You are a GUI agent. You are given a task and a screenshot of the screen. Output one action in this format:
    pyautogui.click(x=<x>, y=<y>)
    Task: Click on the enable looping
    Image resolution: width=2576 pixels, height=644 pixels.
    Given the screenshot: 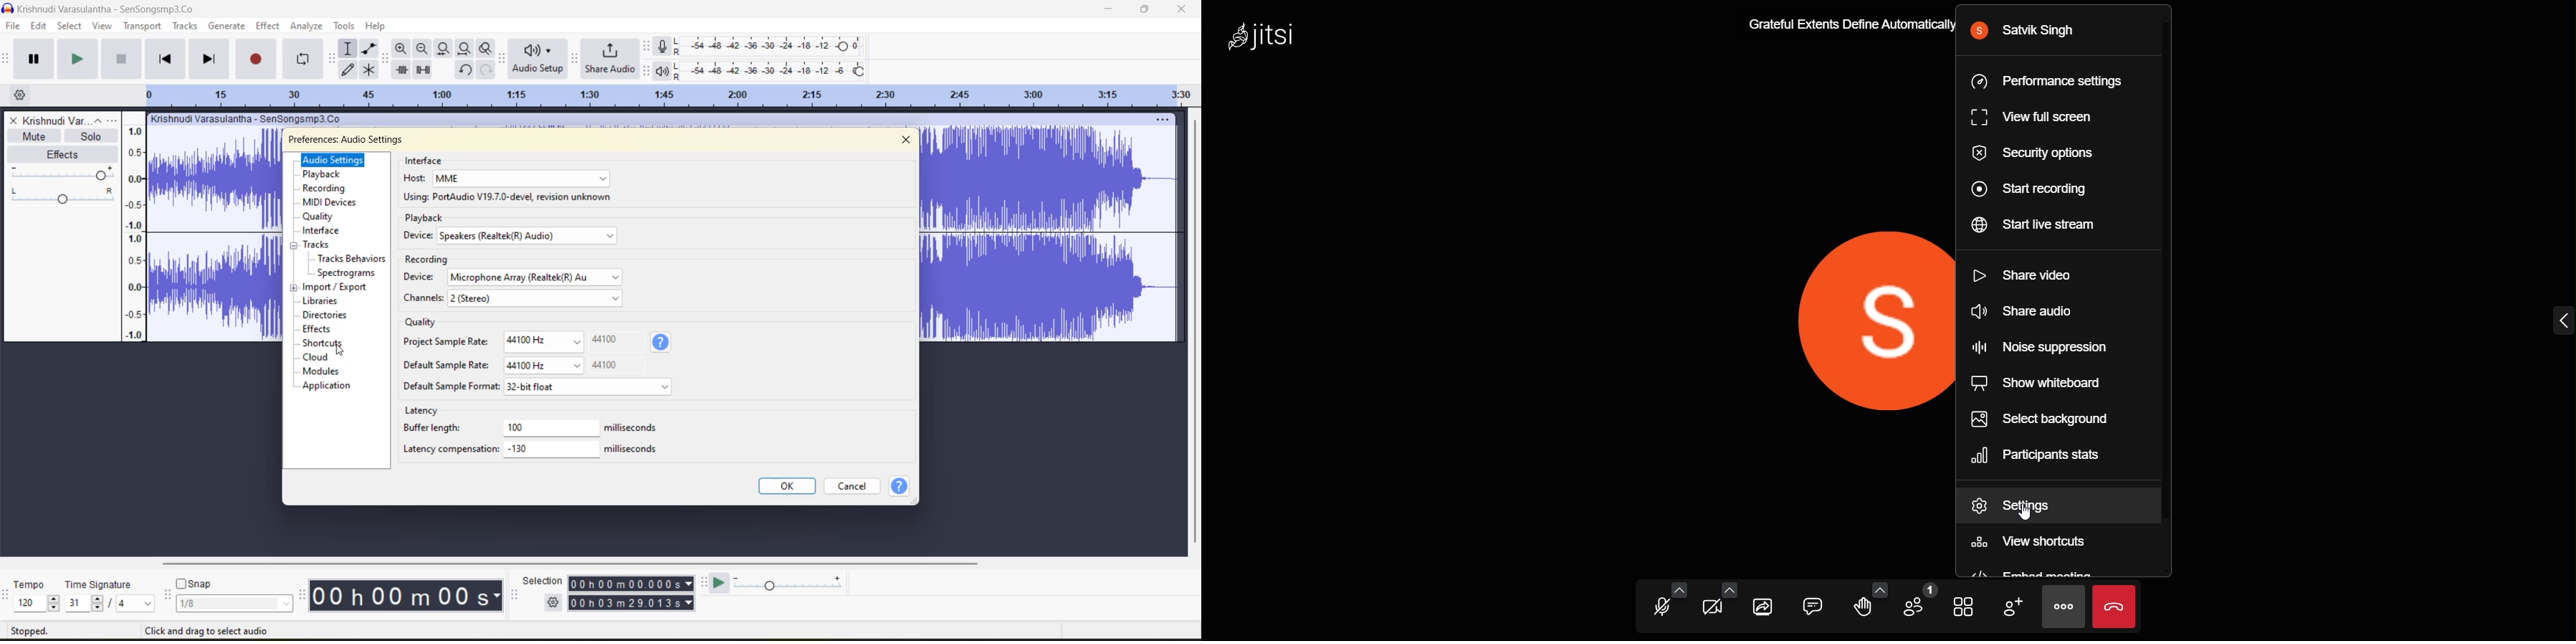 What is the action you would take?
    pyautogui.click(x=305, y=59)
    